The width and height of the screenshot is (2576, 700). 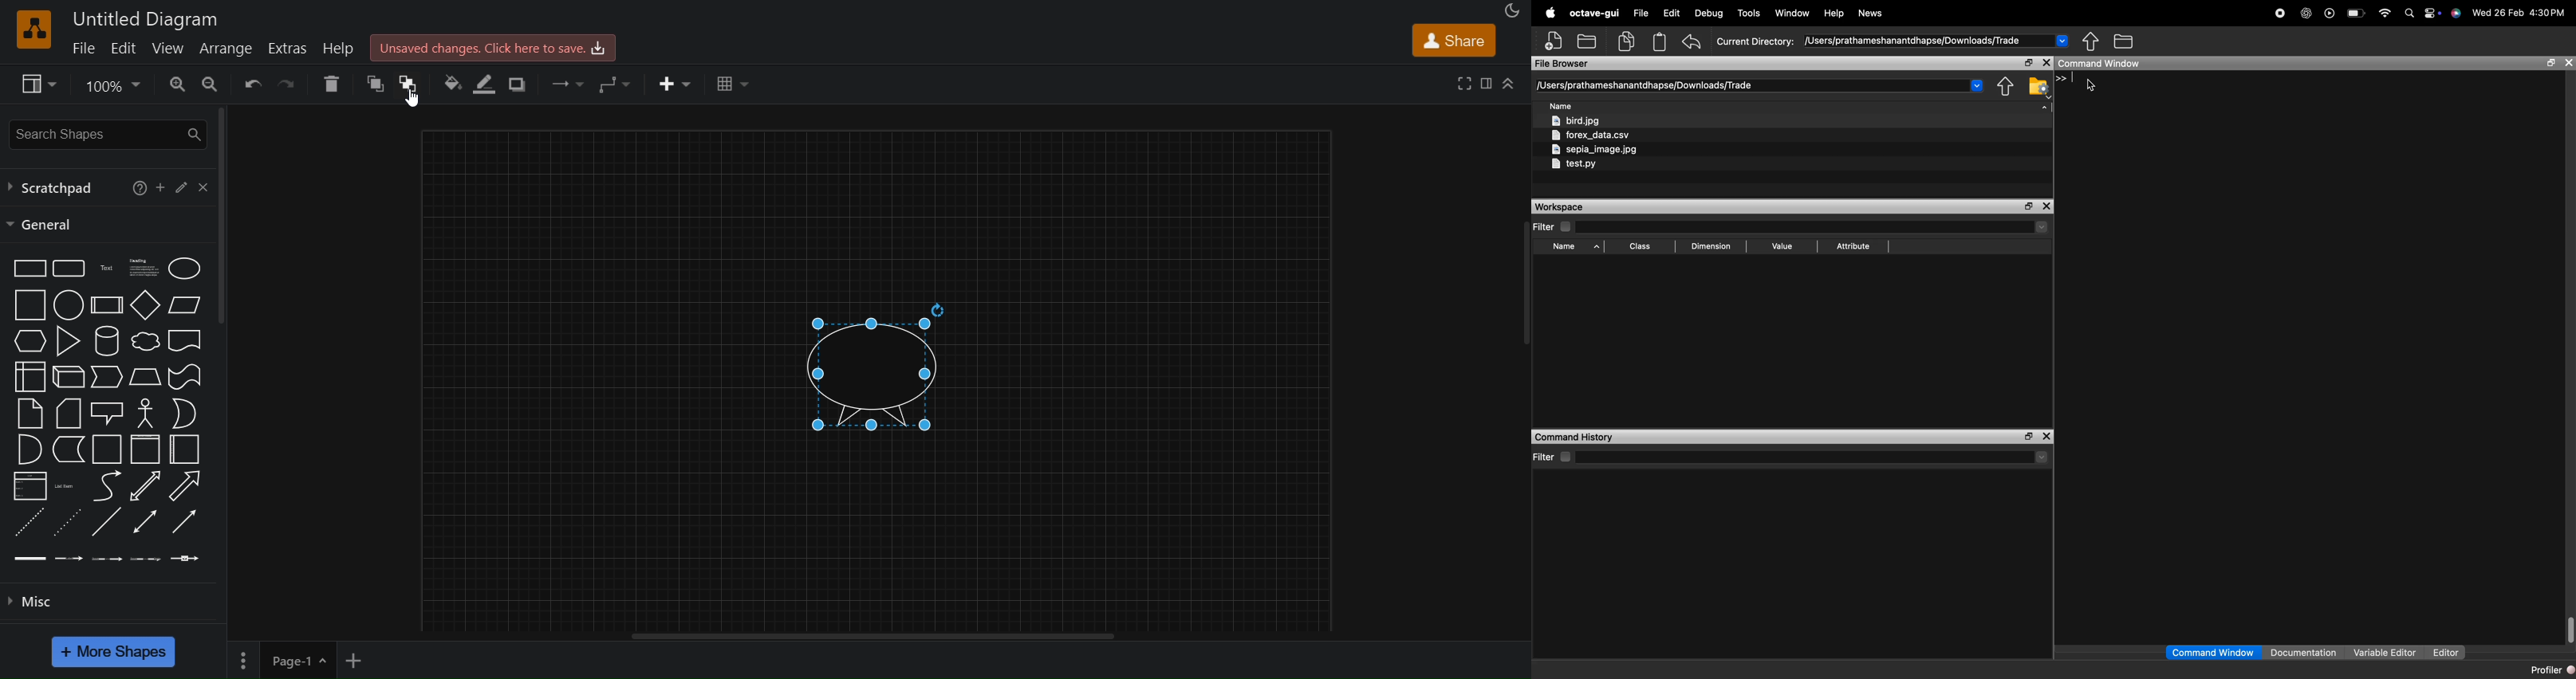 What do you see at coordinates (279, 660) in the screenshot?
I see `page 1` at bounding box center [279, 660].